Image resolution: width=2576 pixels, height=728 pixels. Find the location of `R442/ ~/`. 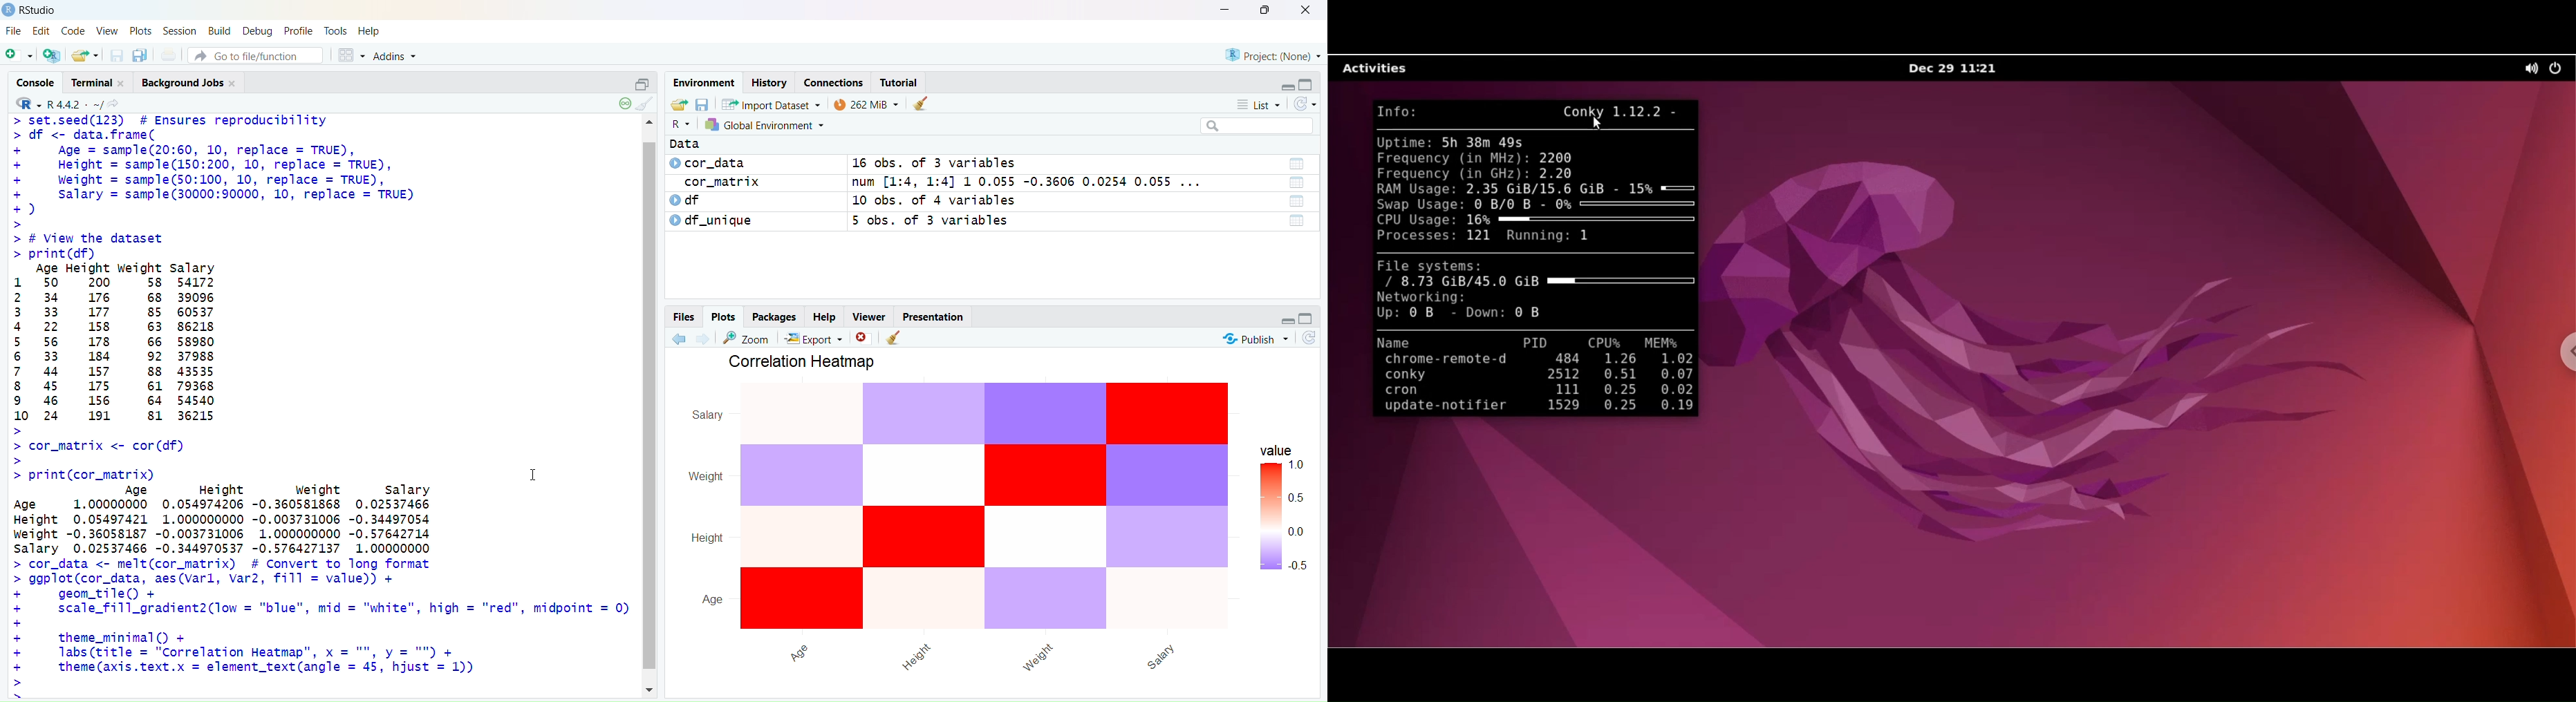

R442/ ~/ is located at coordinates (76, 103).